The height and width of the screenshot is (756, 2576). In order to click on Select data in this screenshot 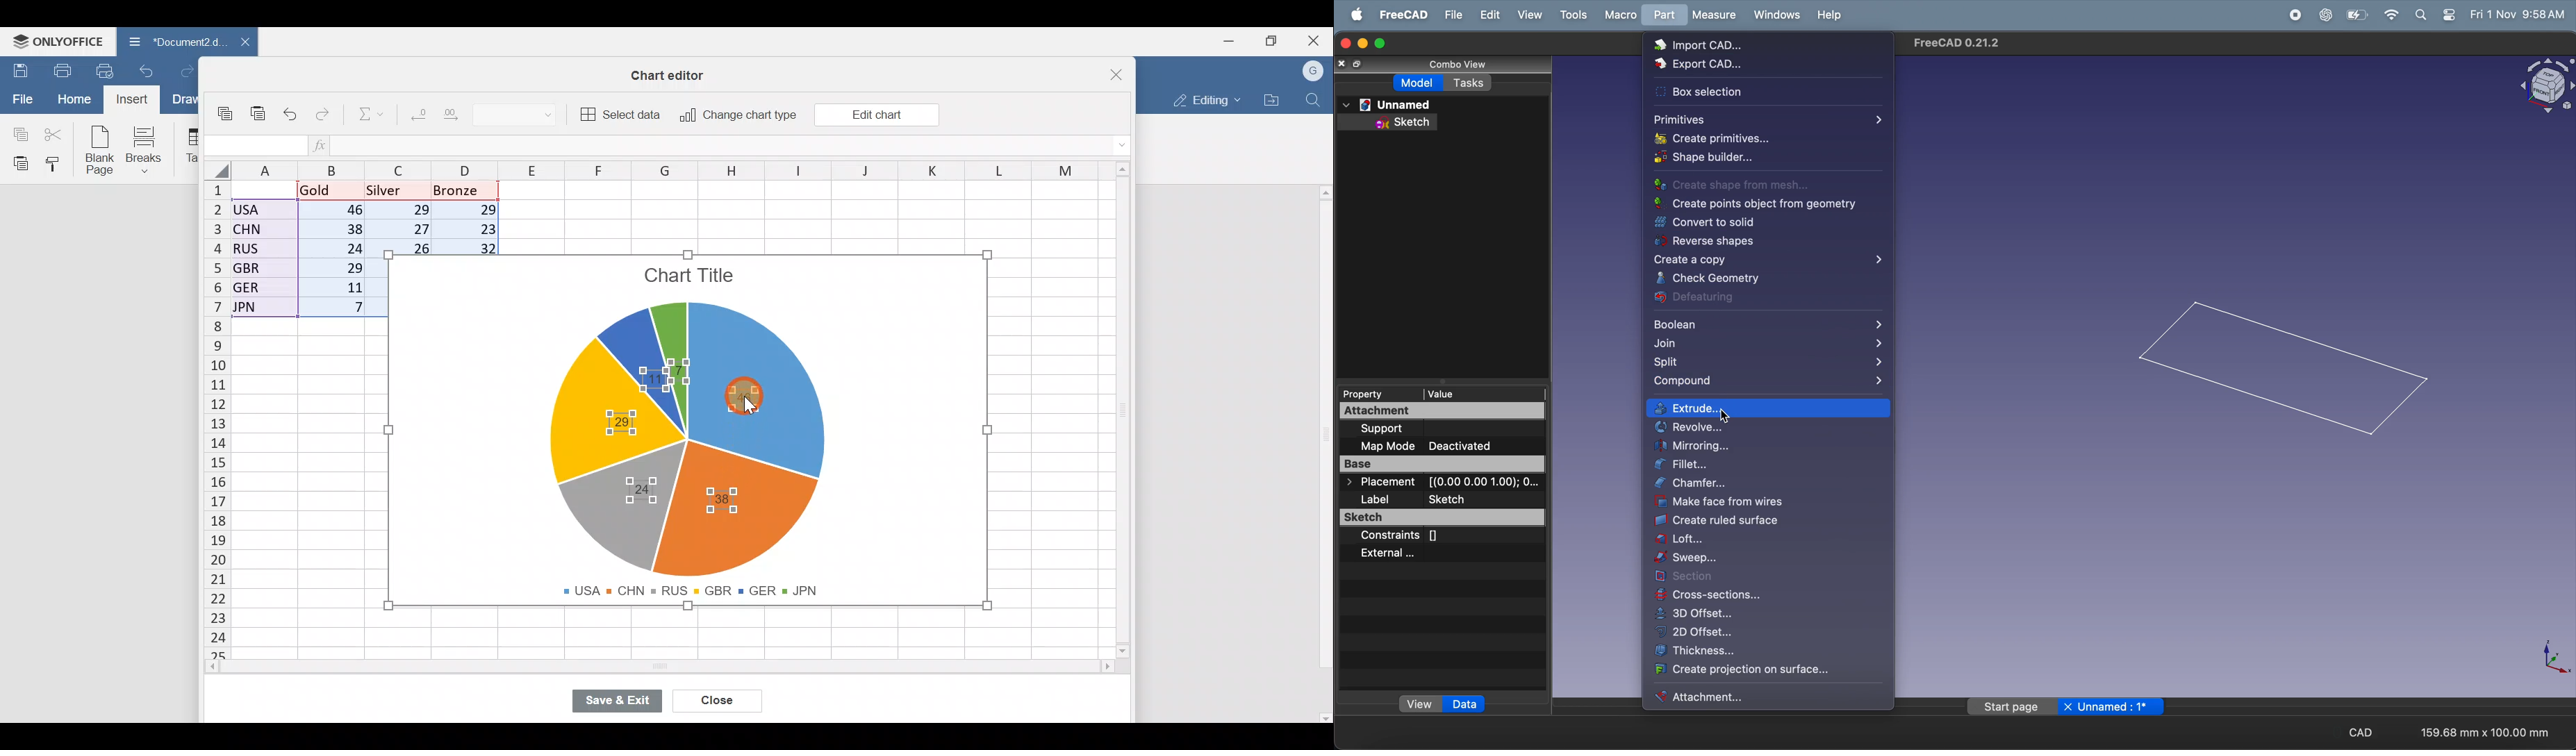, I will do `click(620, 112)`.